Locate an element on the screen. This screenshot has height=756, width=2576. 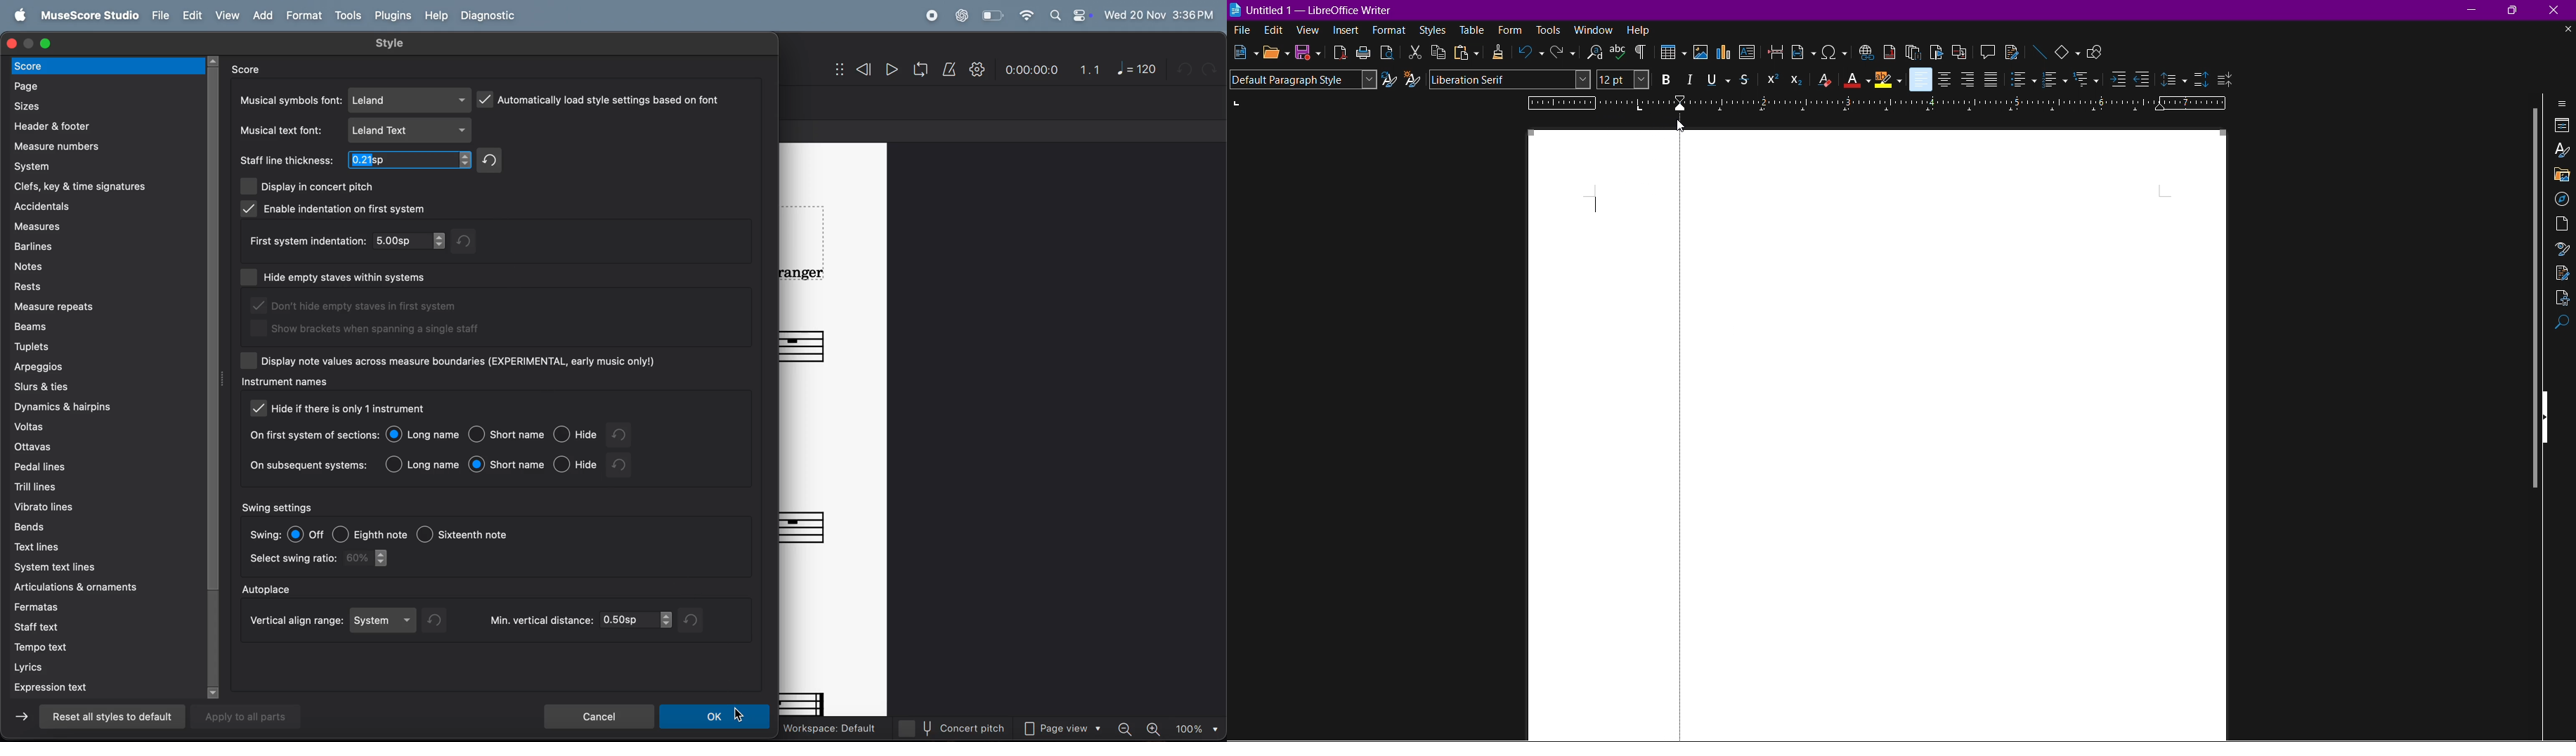
Paste is located at coordinates (1465, 53).